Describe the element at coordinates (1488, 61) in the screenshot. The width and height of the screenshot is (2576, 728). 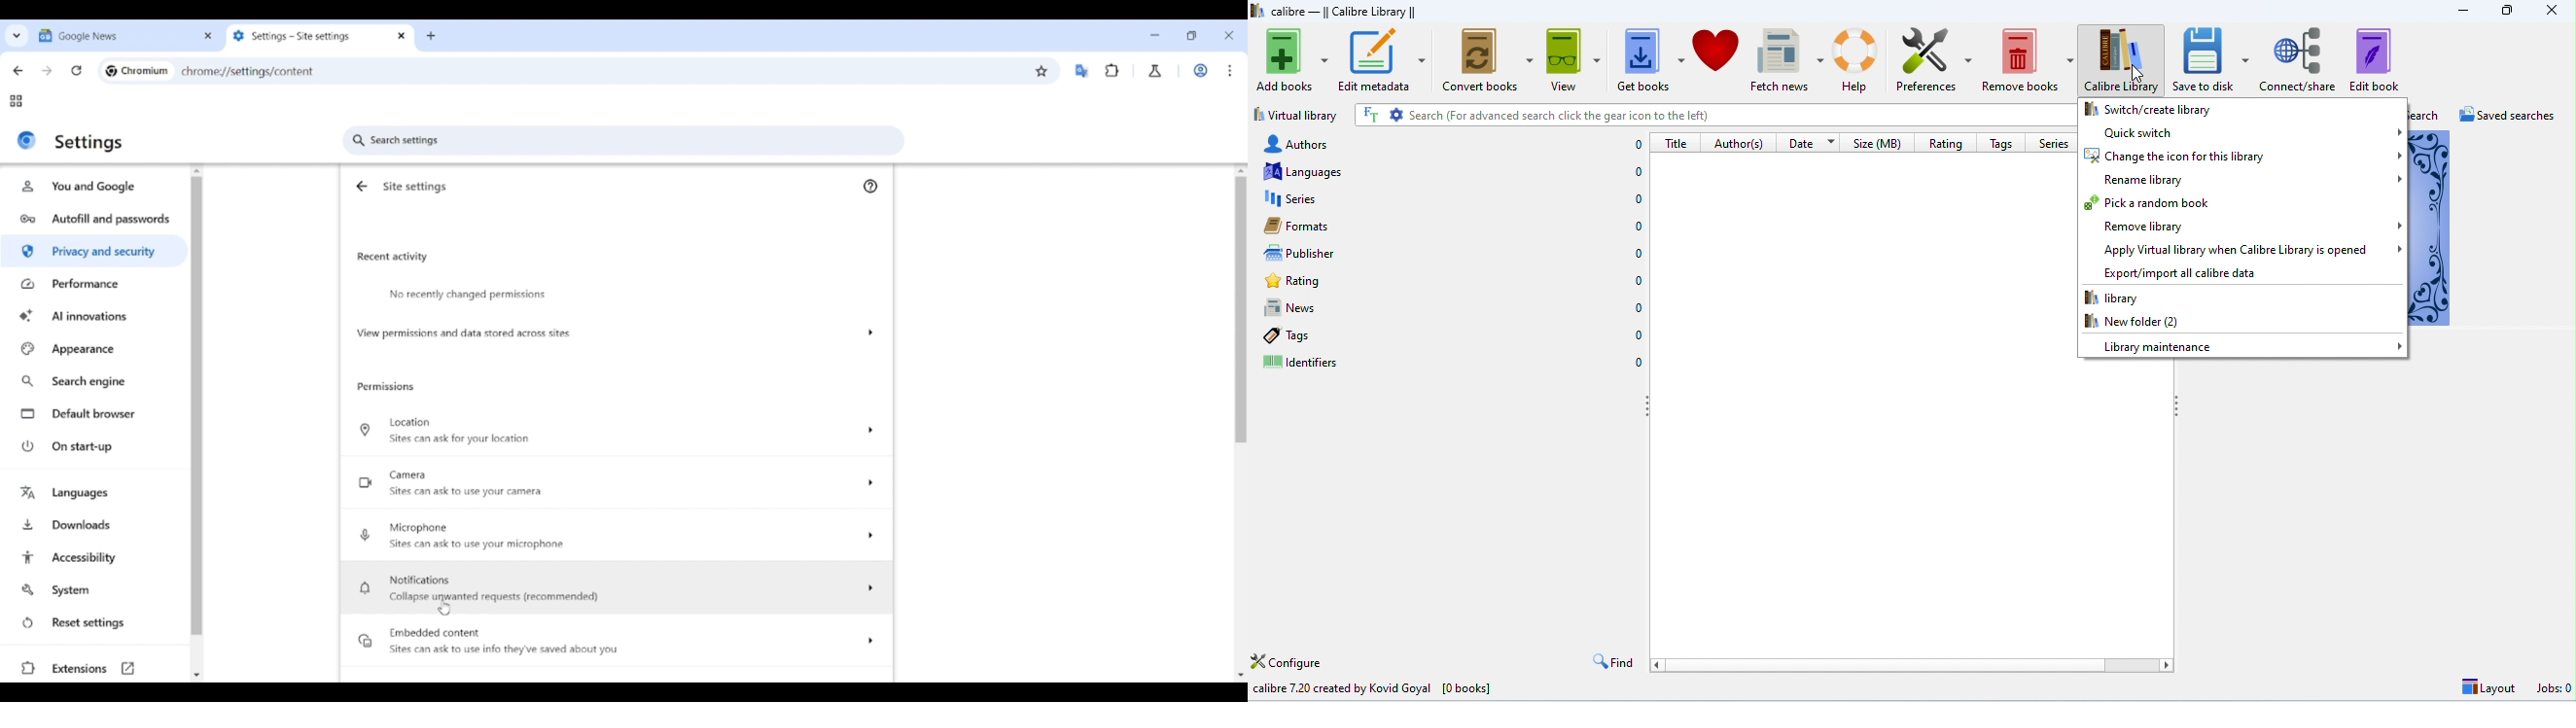
I see `convert metadata` at that location.